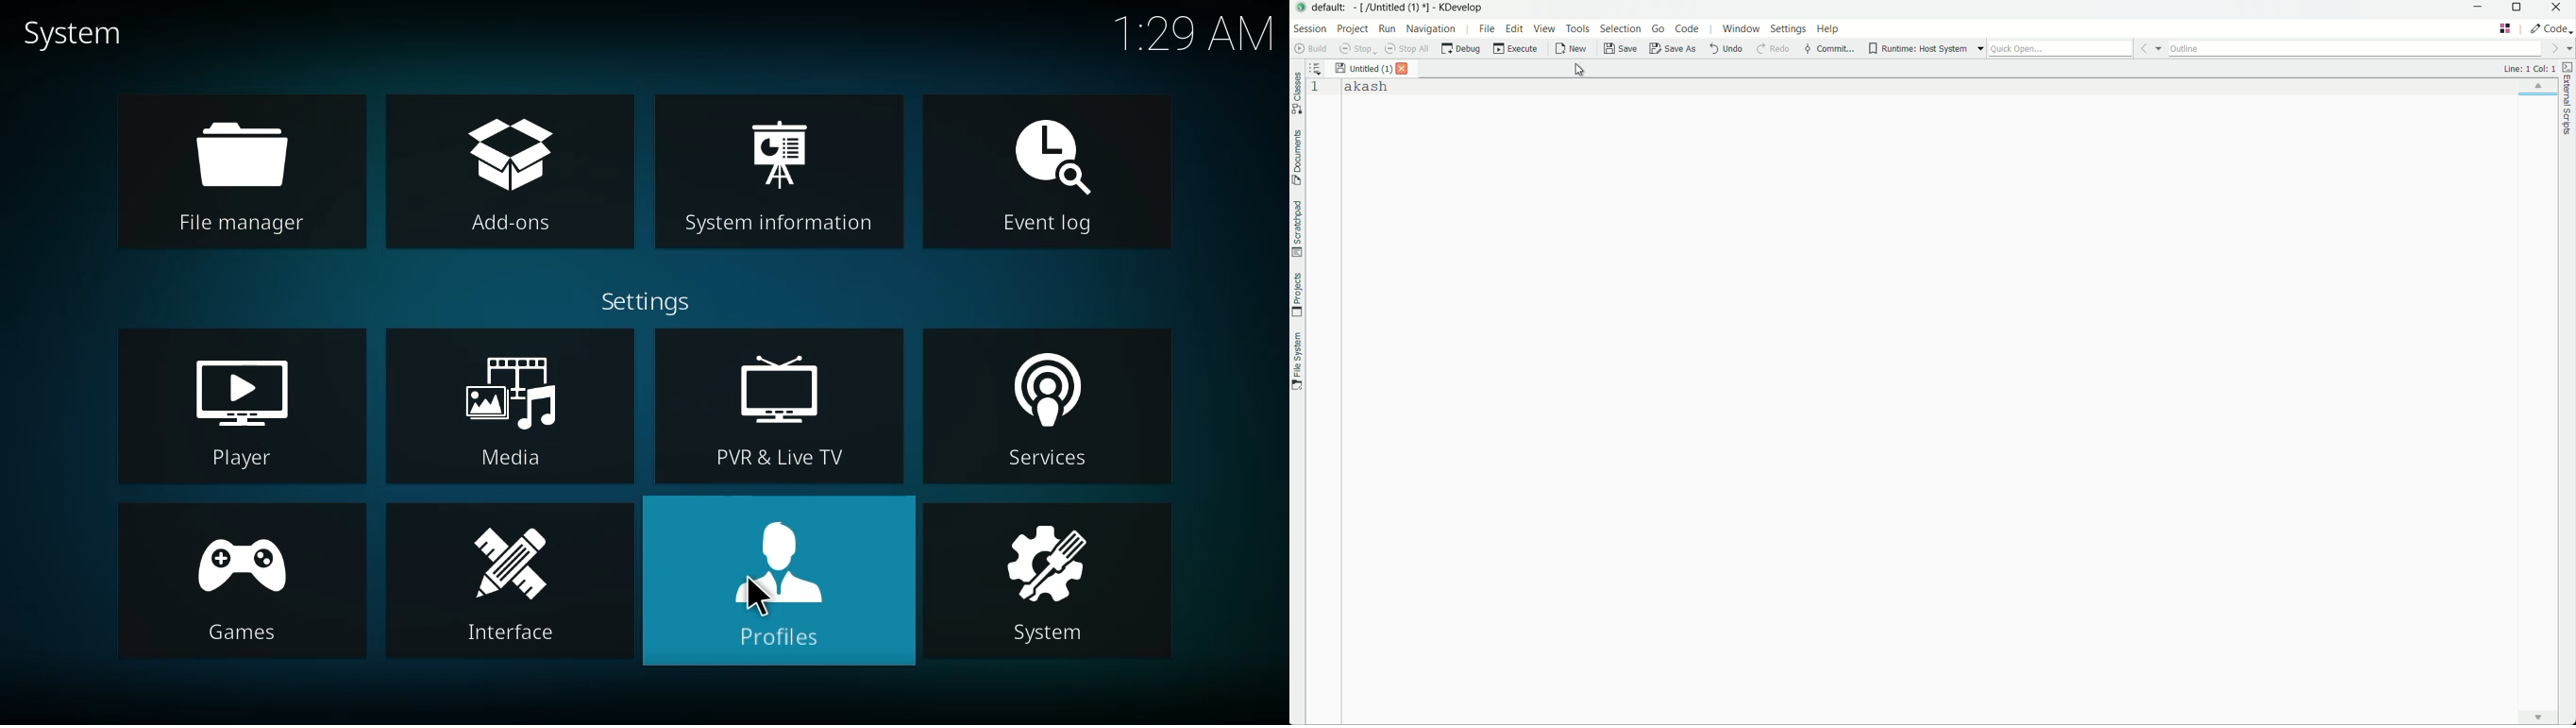  What do you see at coordinates (758, 593) in the screenshot?
I see `cursor` at bounding box center [758, 593].